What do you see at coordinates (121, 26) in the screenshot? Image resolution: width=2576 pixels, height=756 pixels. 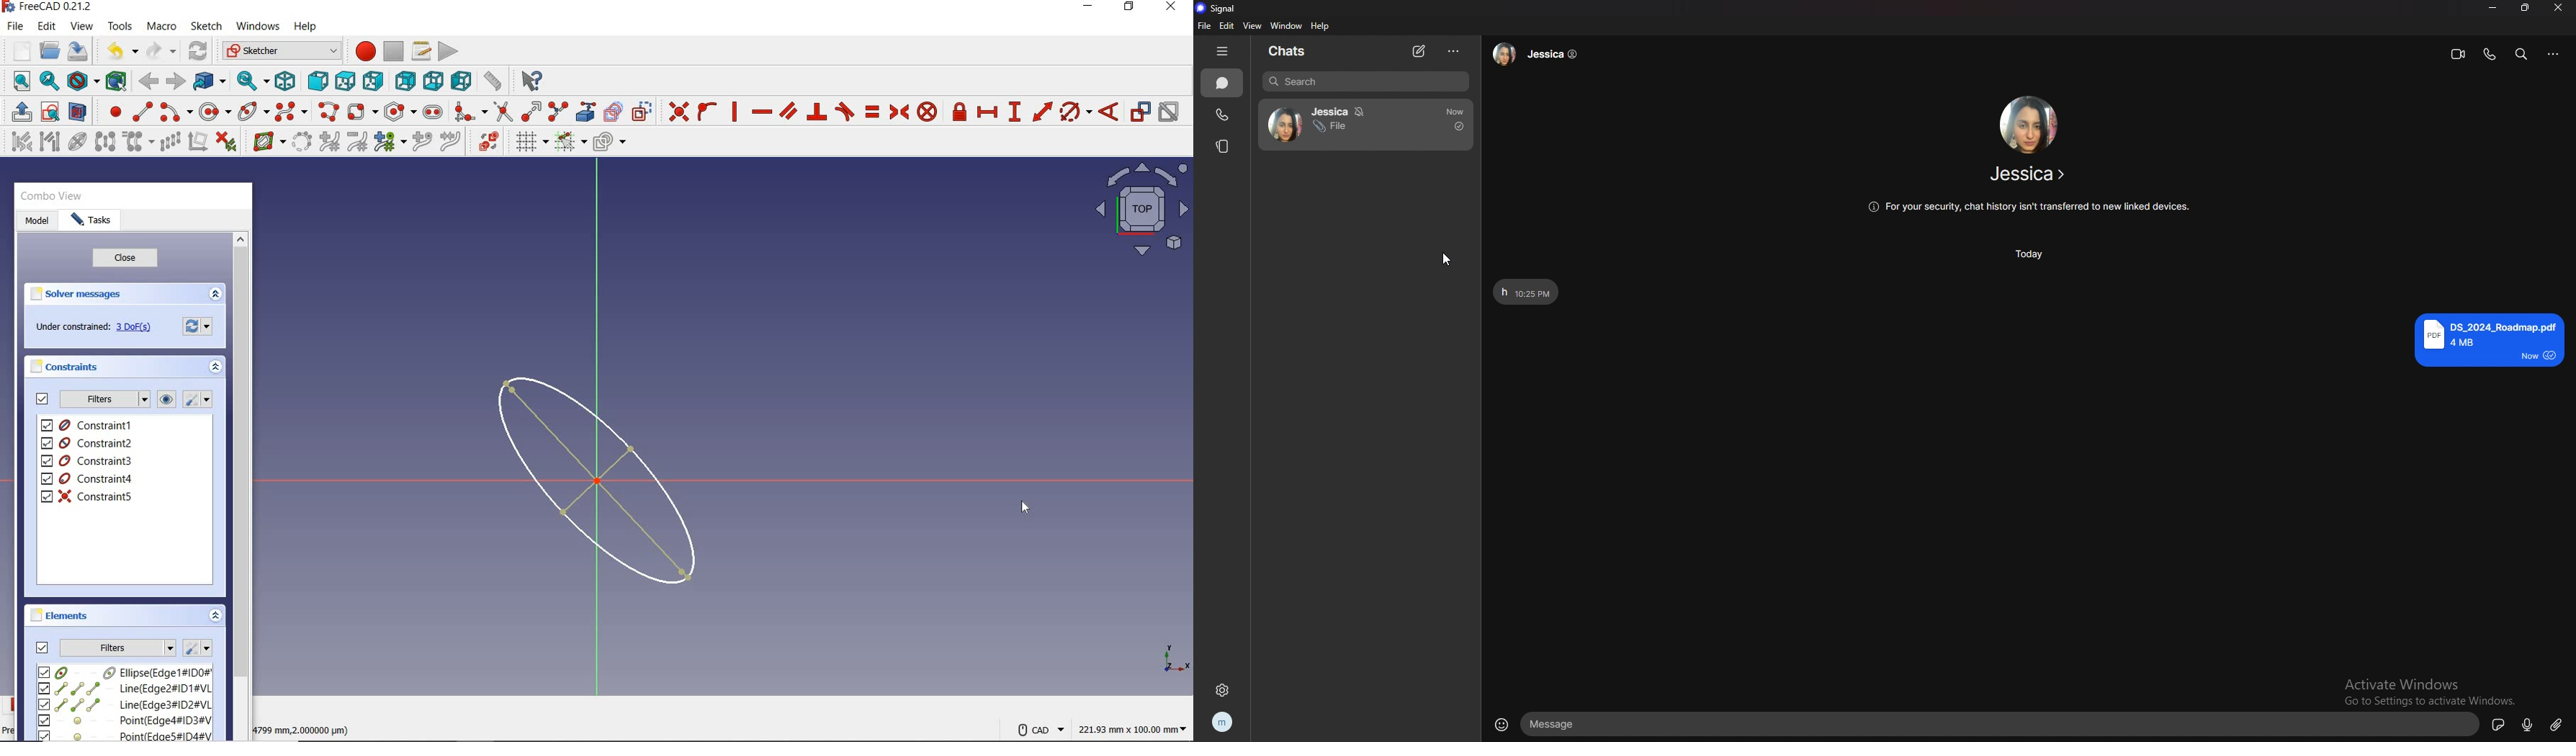 I see `tools` at bounding box center [121, 26].